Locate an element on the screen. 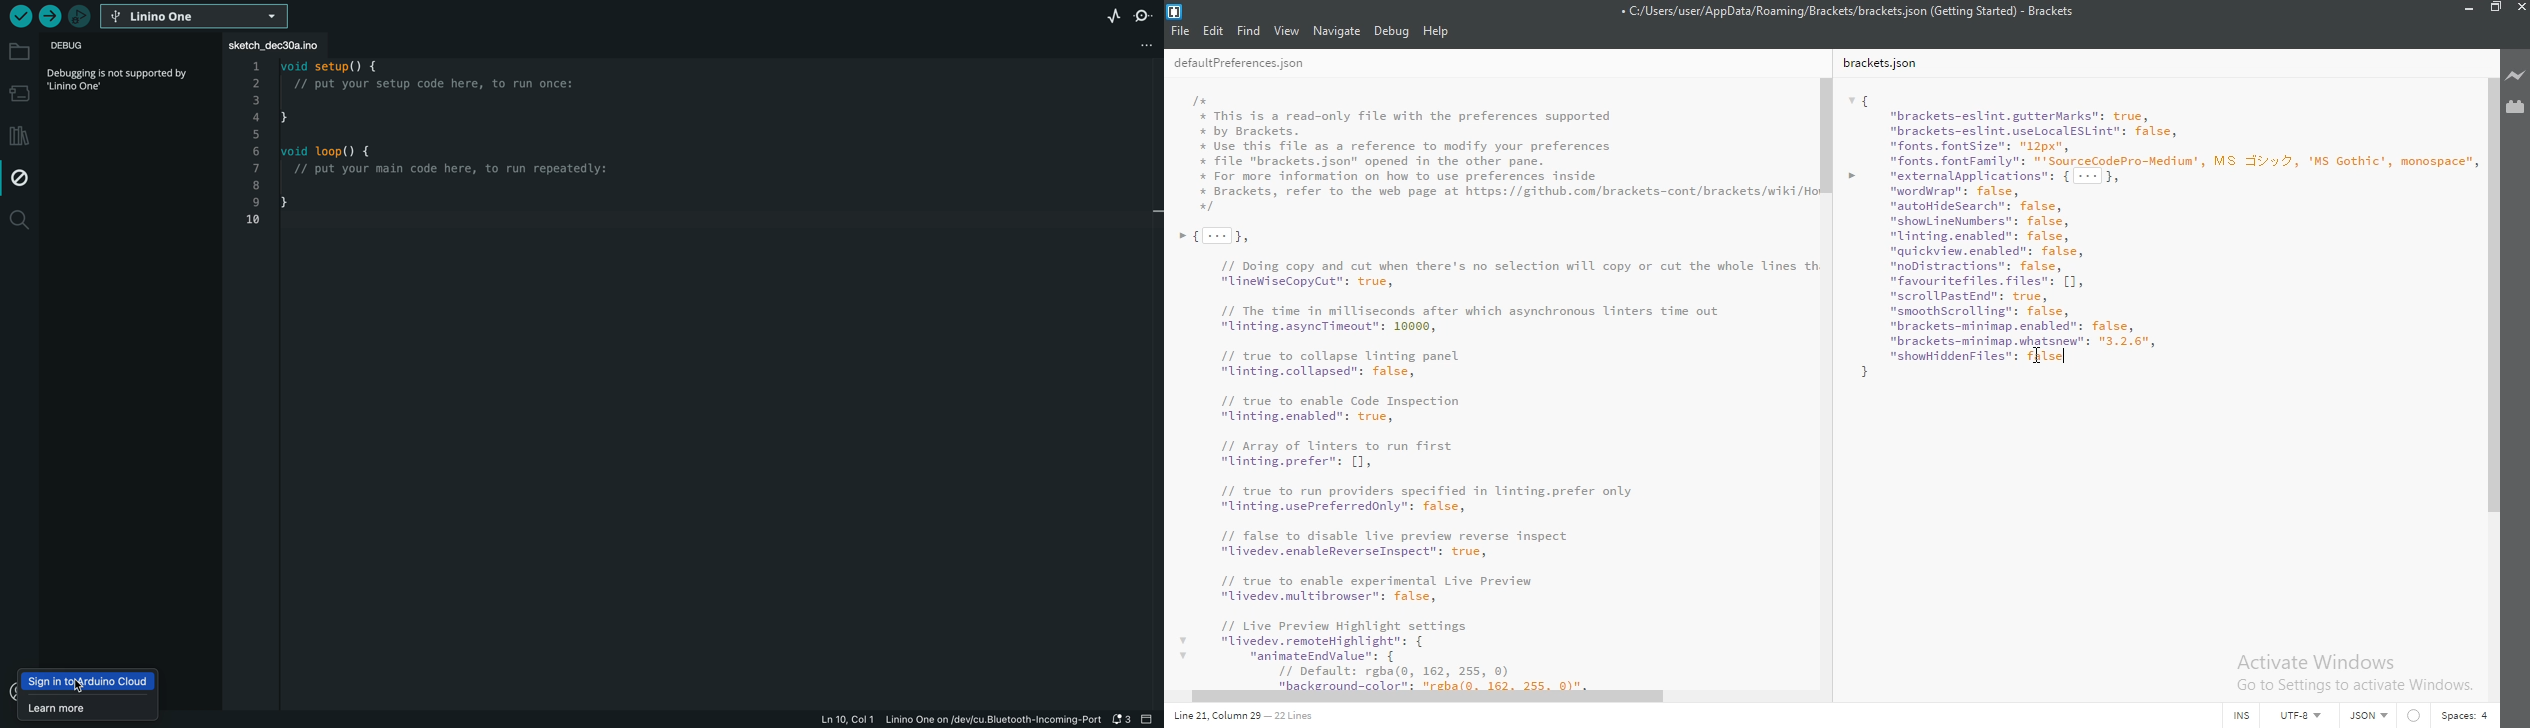 This screenshot has height=728, width=2548. board manager is located at coordinates (18, 91).